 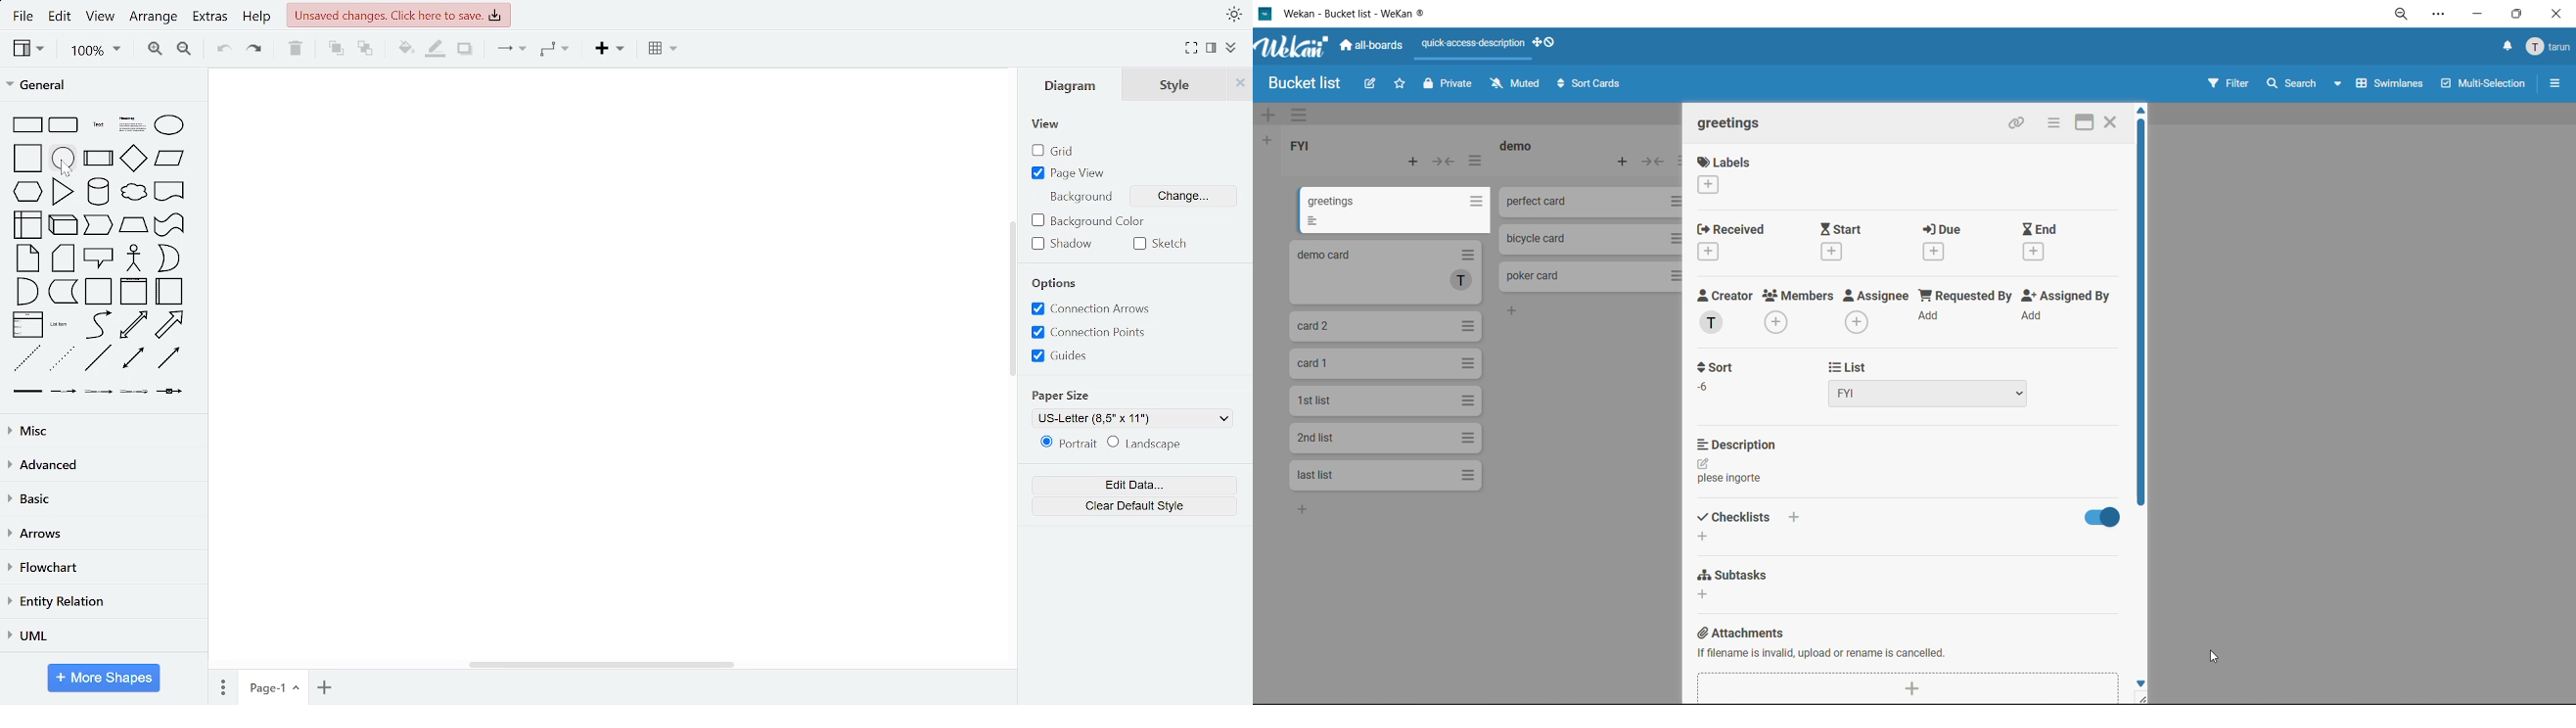 I want to click on curve, so click(x=99, y=325).